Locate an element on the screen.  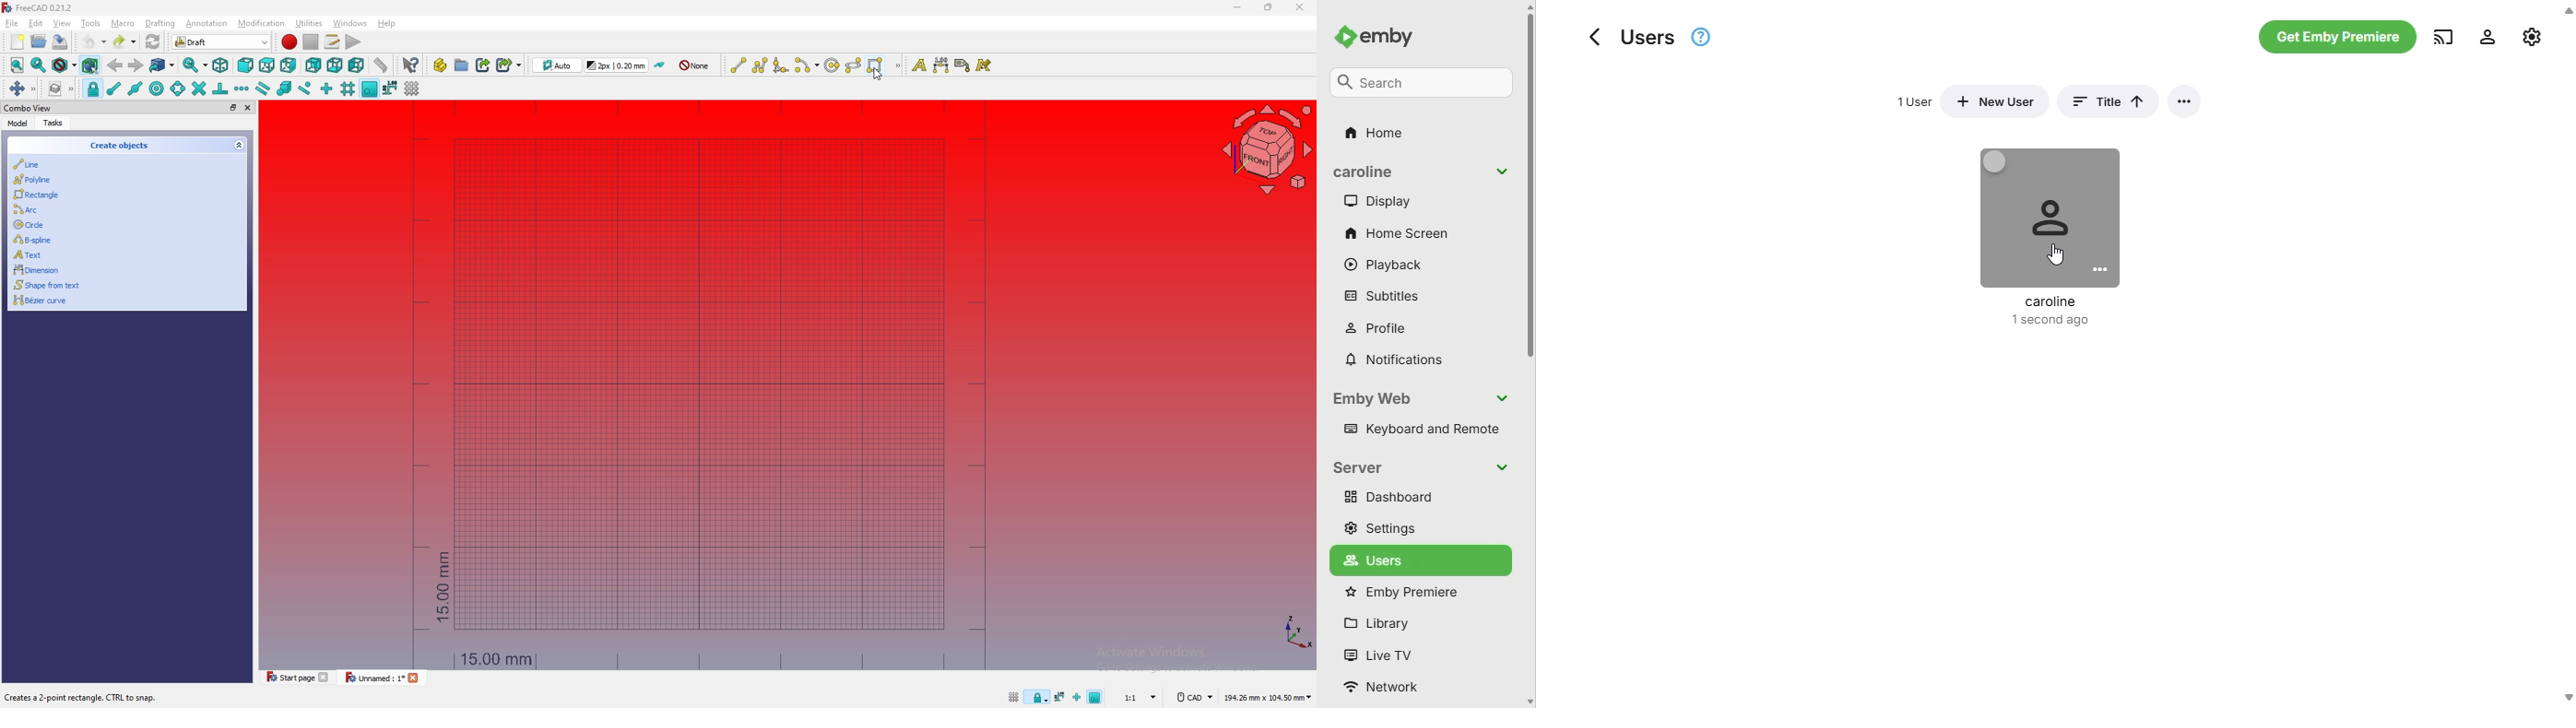
bottom is located at coordinates (334, 66).